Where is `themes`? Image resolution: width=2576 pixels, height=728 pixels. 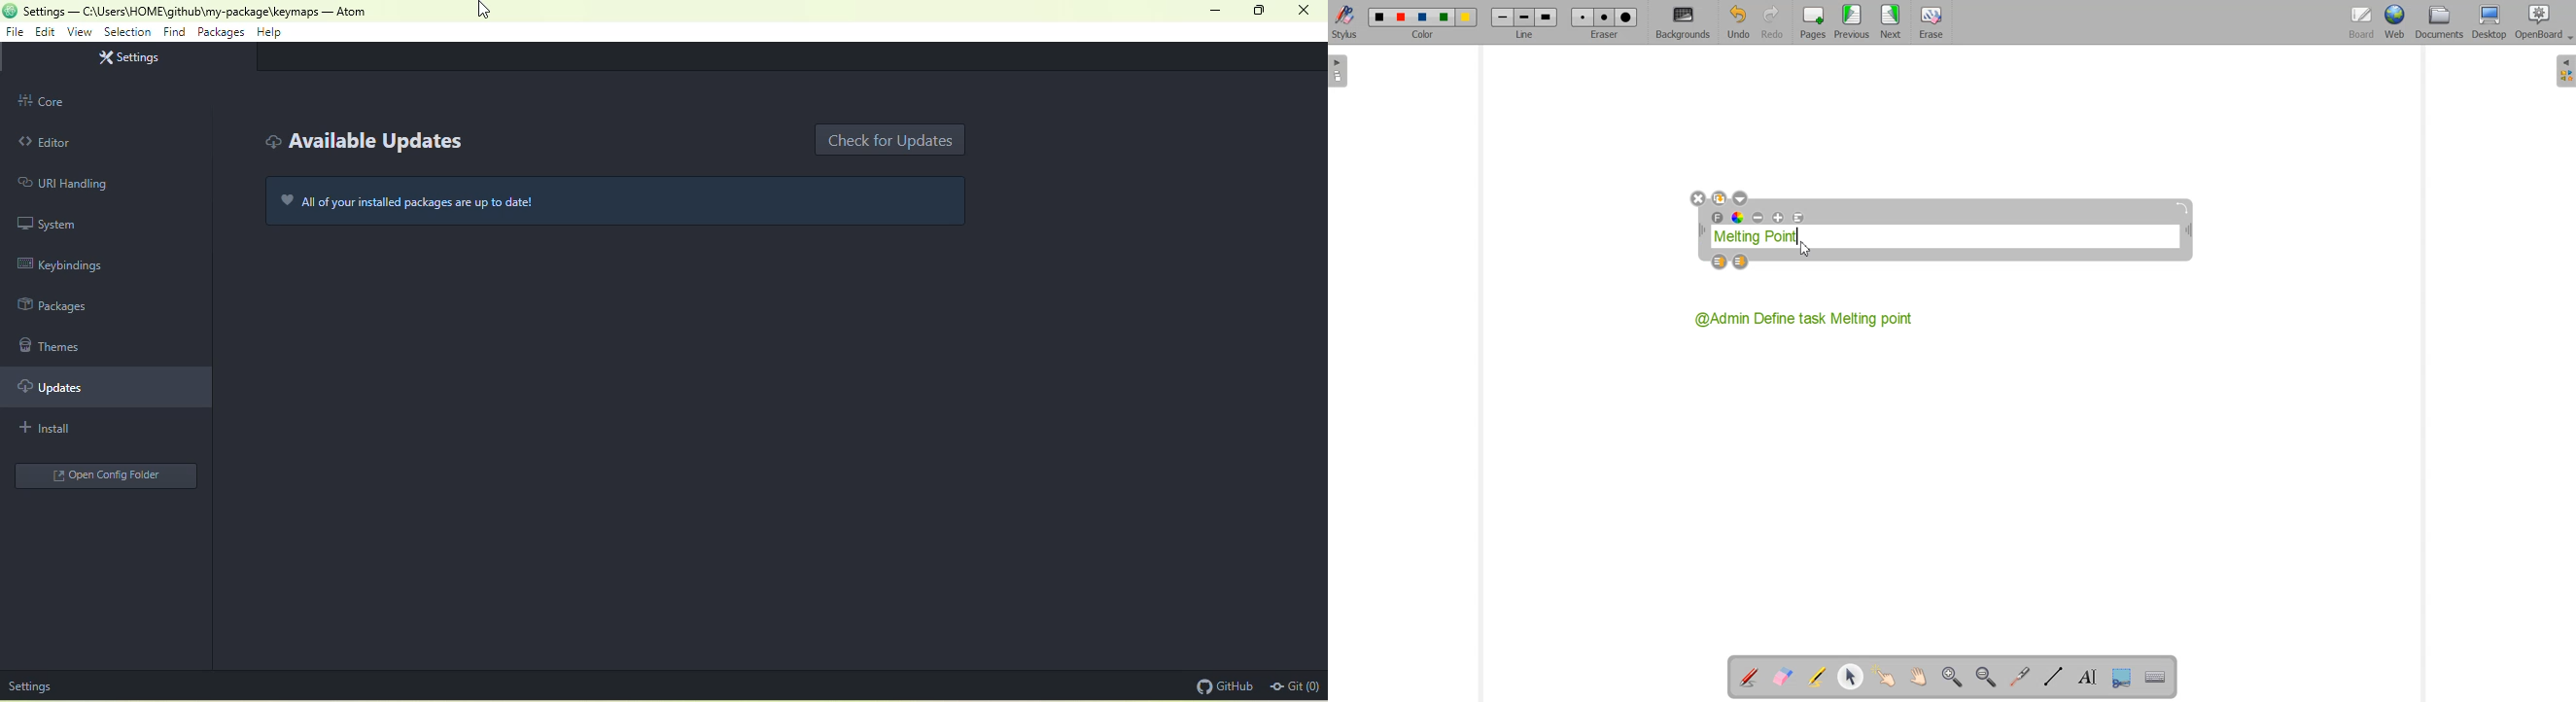 themes is located at coordinates (54, 345).